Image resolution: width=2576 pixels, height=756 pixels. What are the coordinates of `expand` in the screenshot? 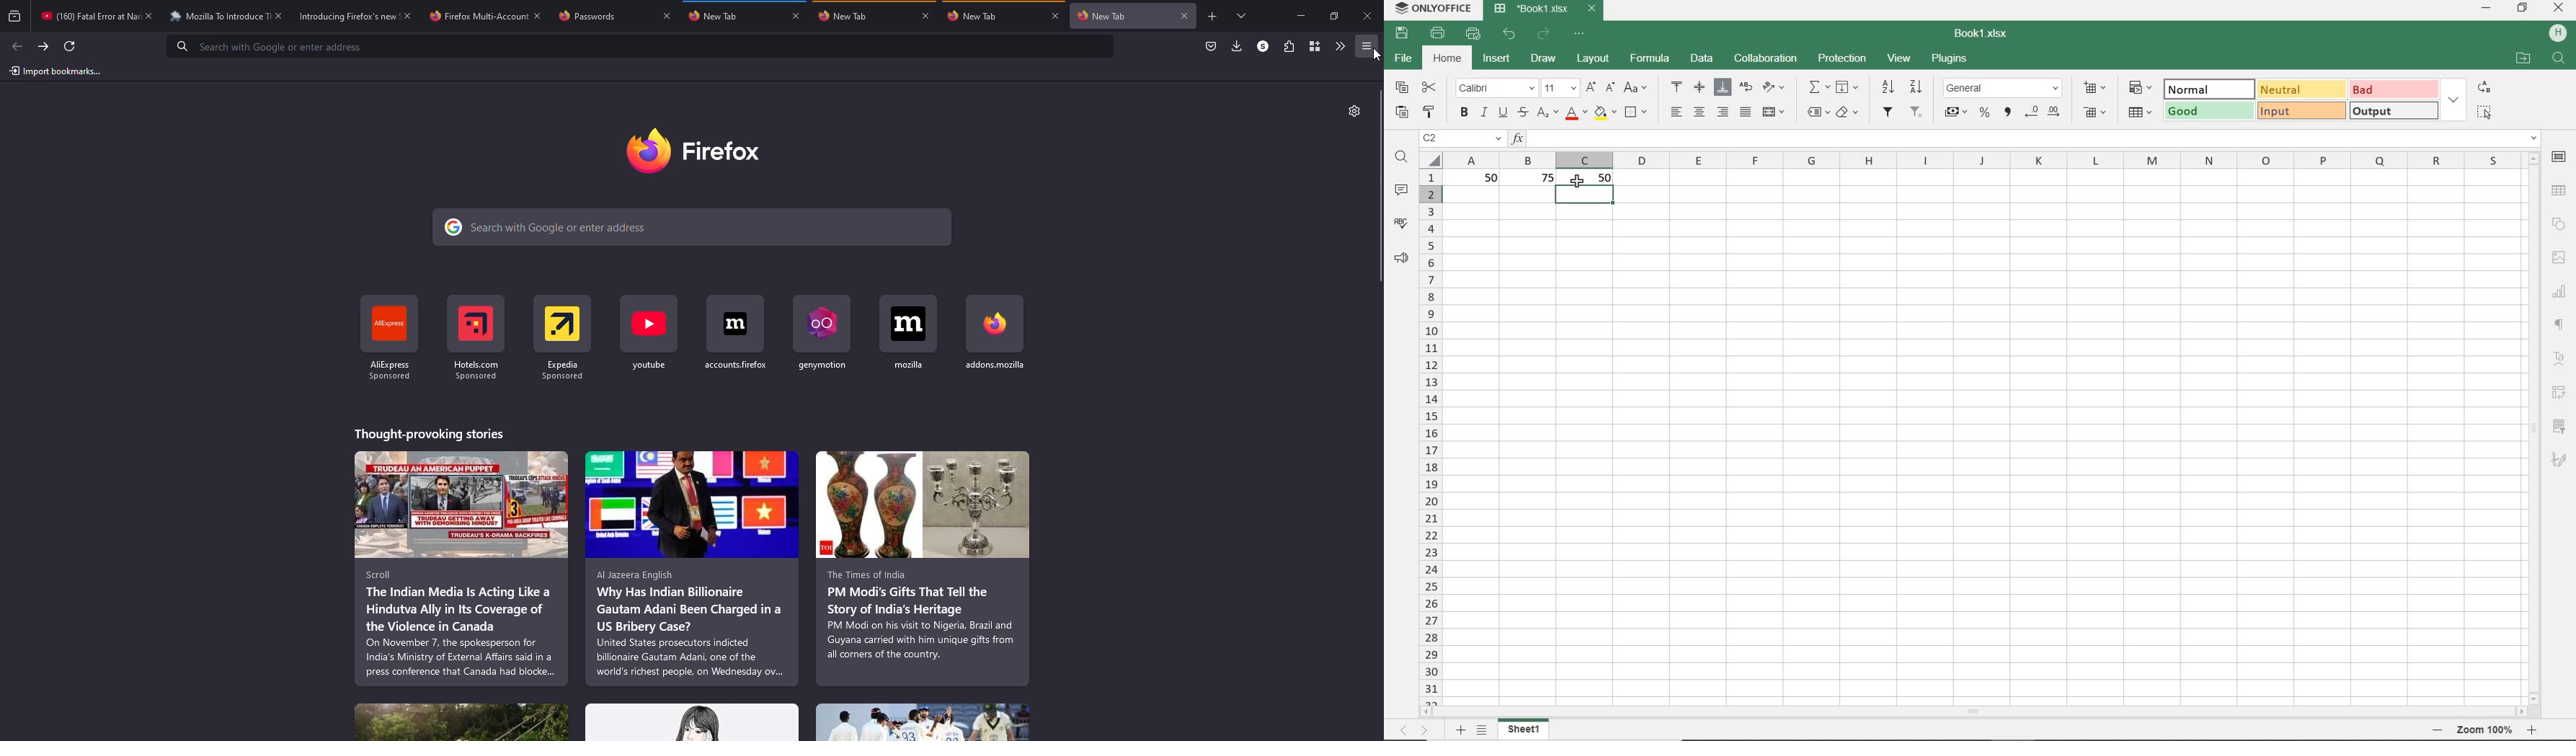 It's located at (2453, 99).